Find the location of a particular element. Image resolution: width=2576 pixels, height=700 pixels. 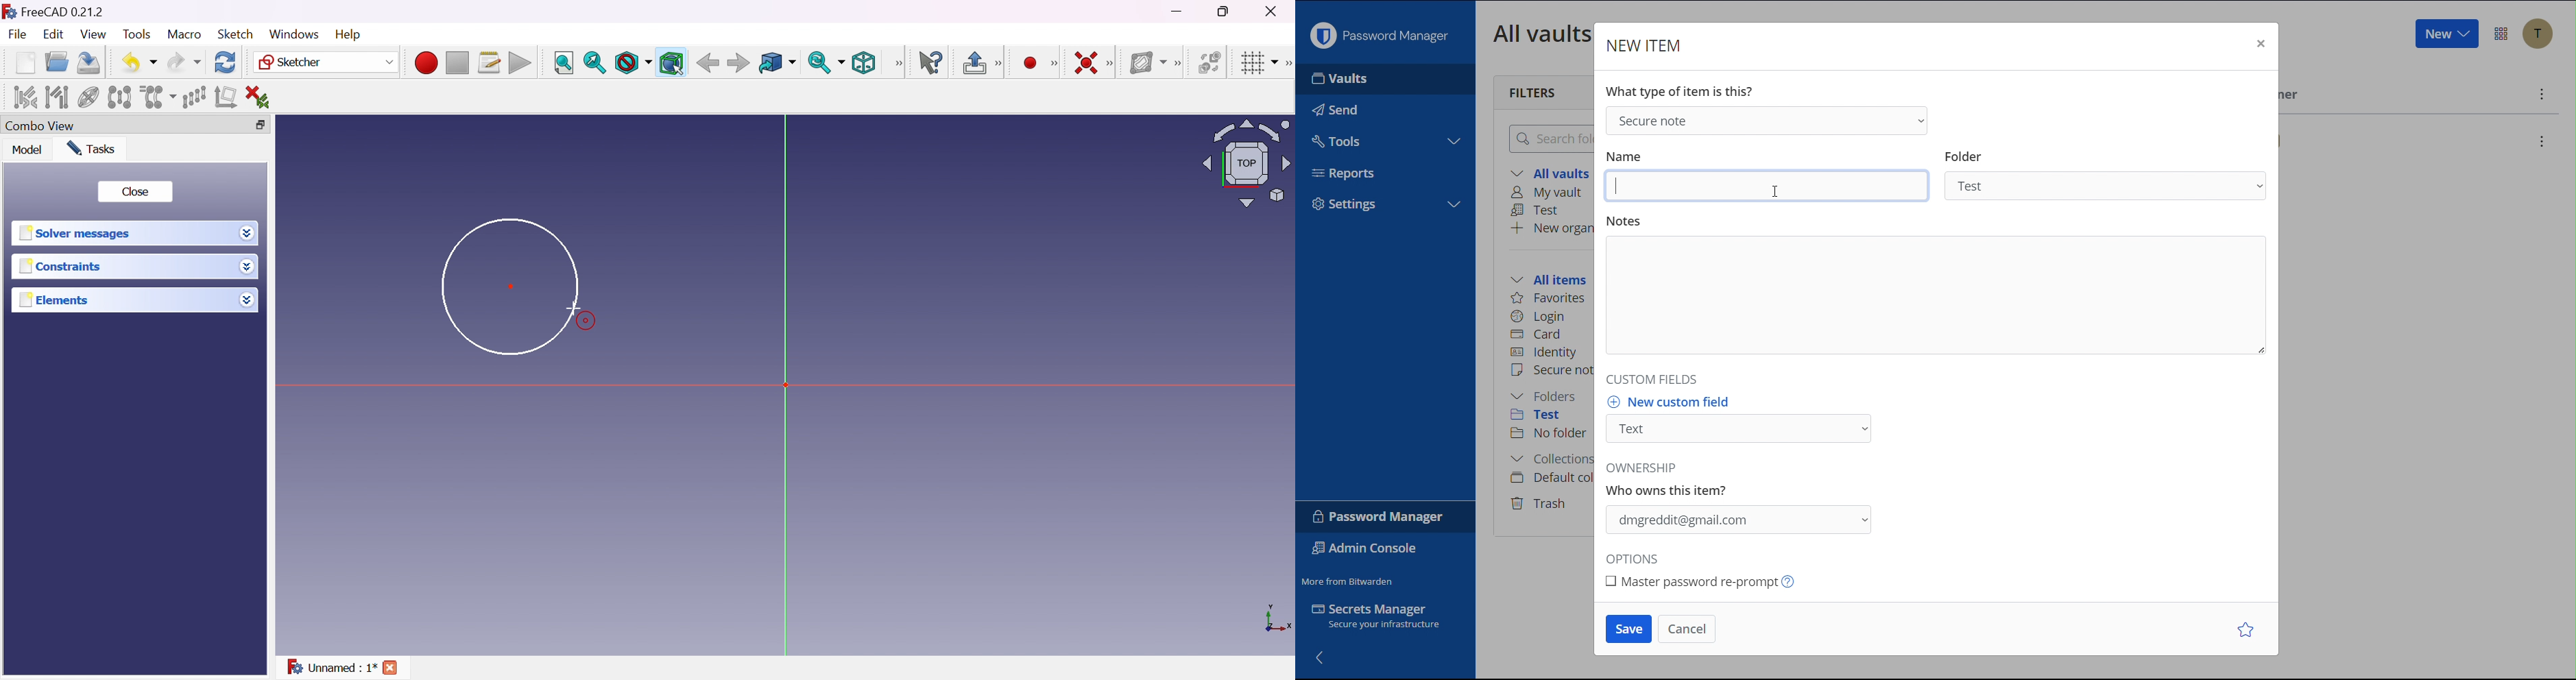

Viewing angle is located at coordinates (1247, 163).